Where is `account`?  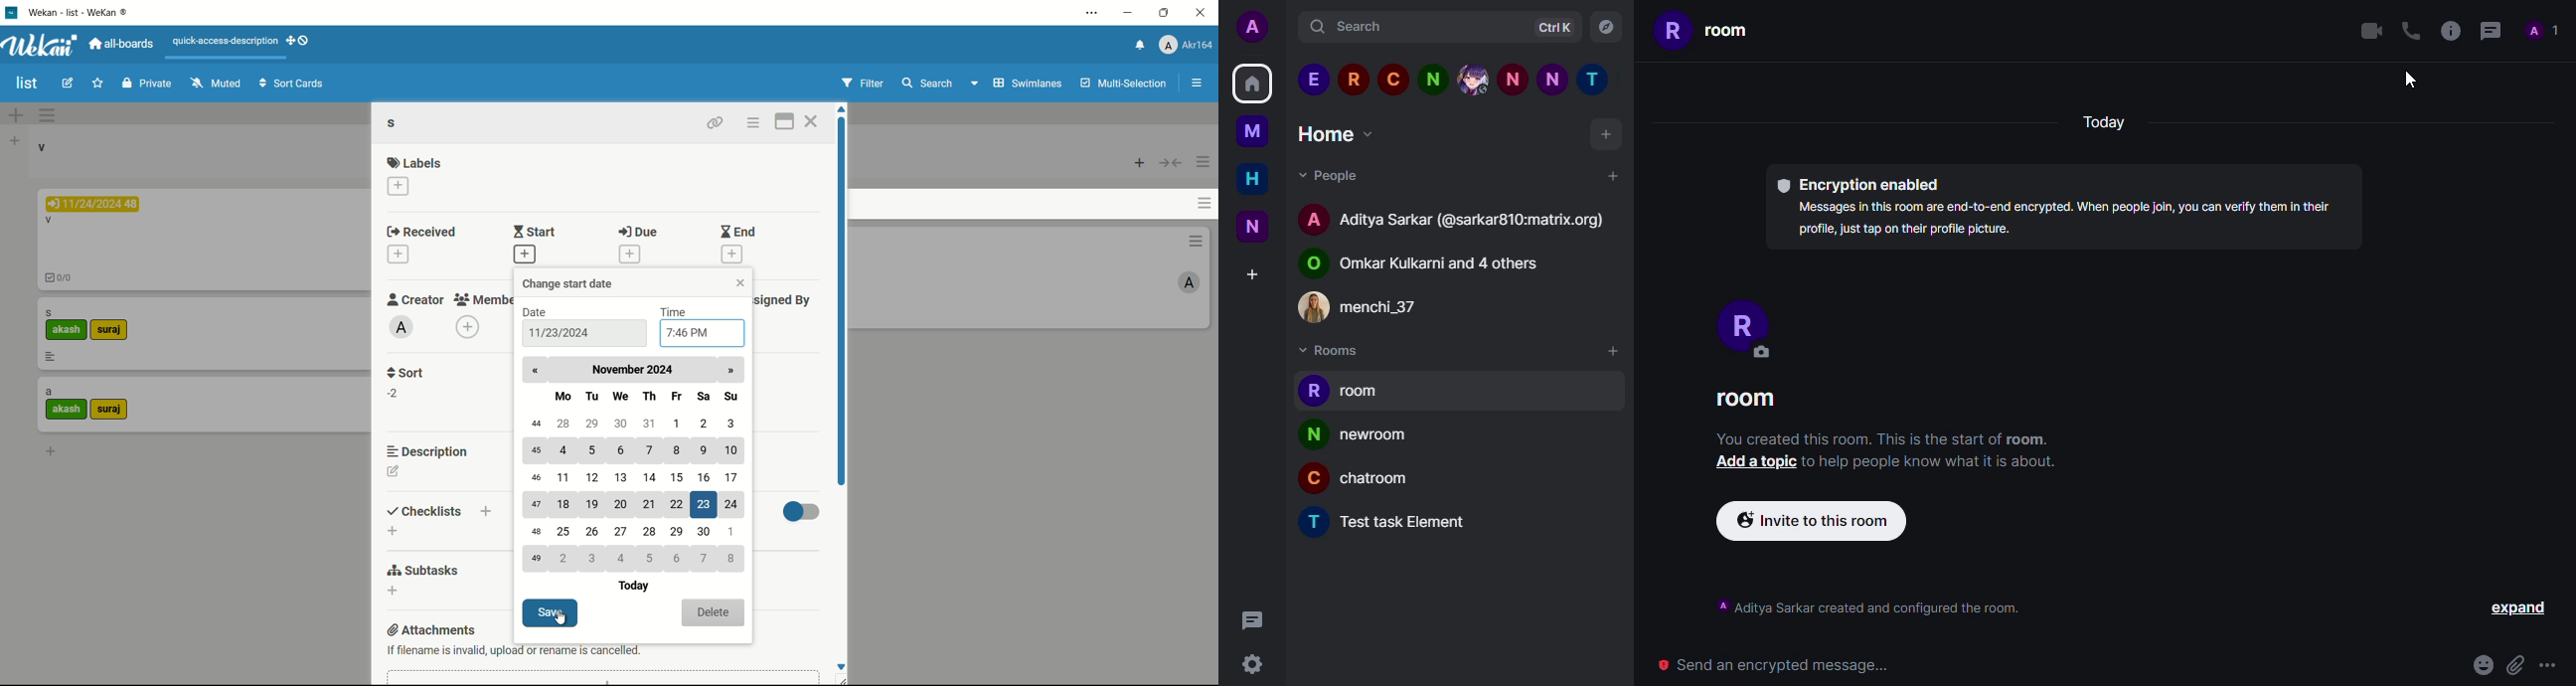
account is located at coordinates (1459, 224).